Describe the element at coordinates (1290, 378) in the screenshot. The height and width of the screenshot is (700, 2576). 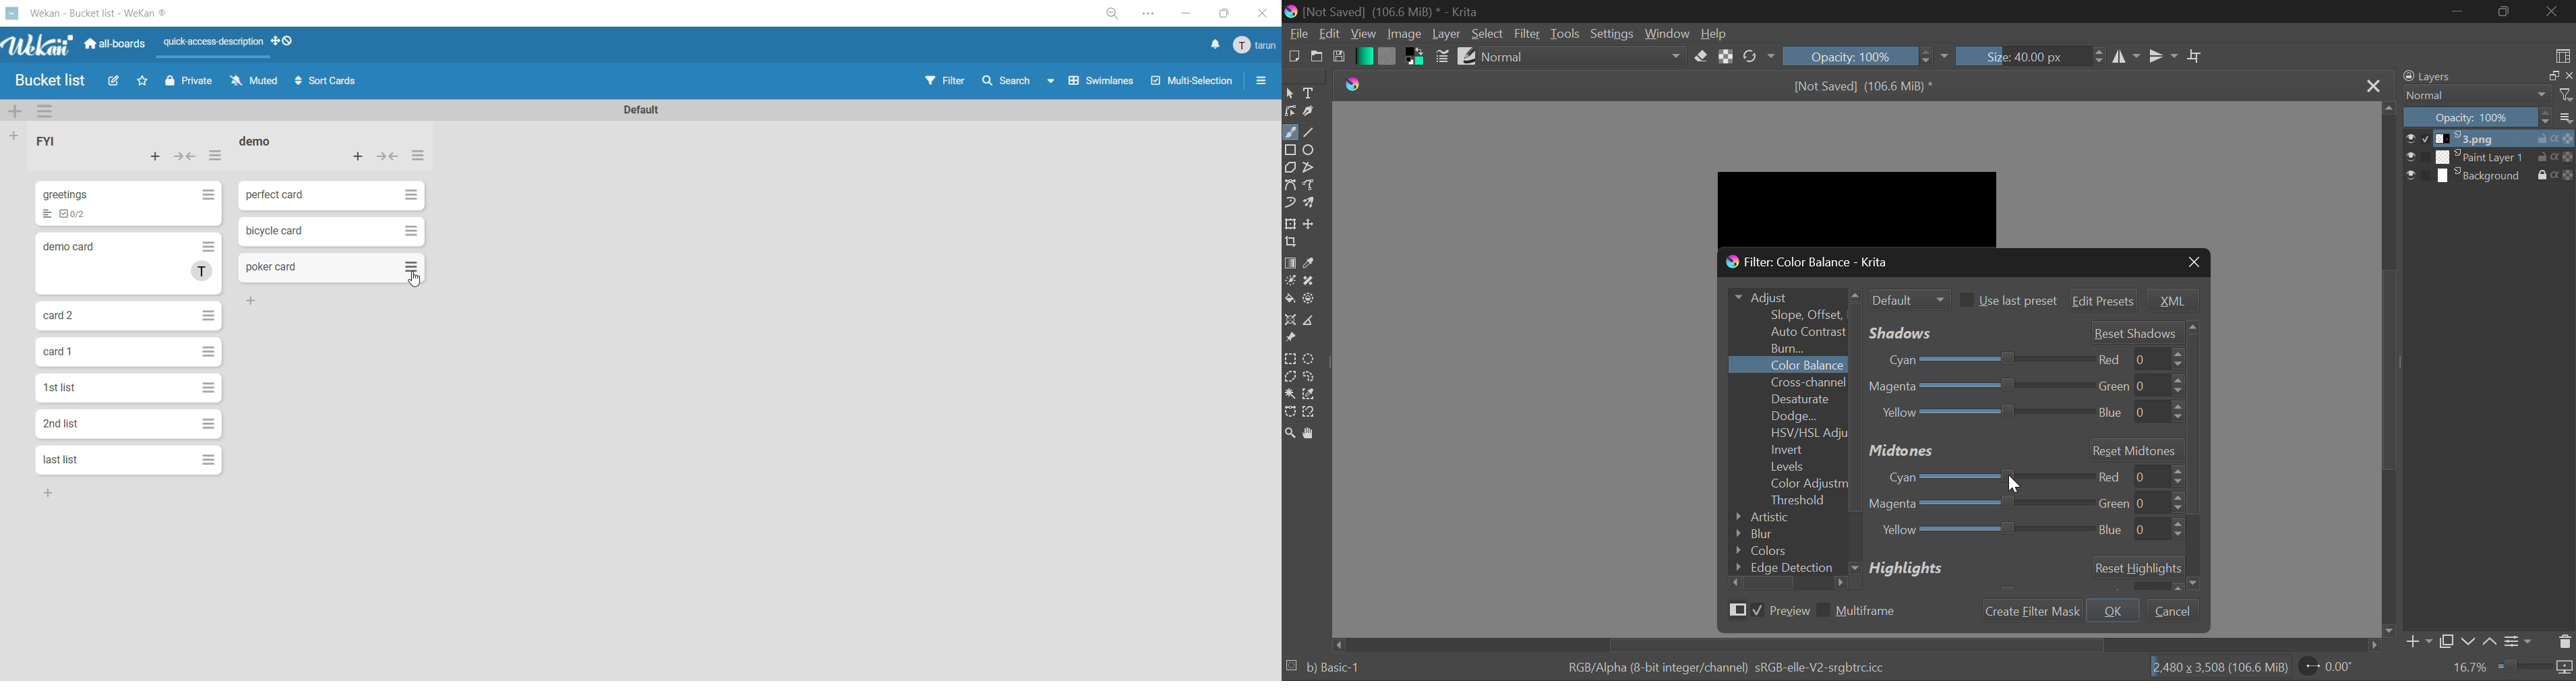
I see `Polygon Selection` at that location.